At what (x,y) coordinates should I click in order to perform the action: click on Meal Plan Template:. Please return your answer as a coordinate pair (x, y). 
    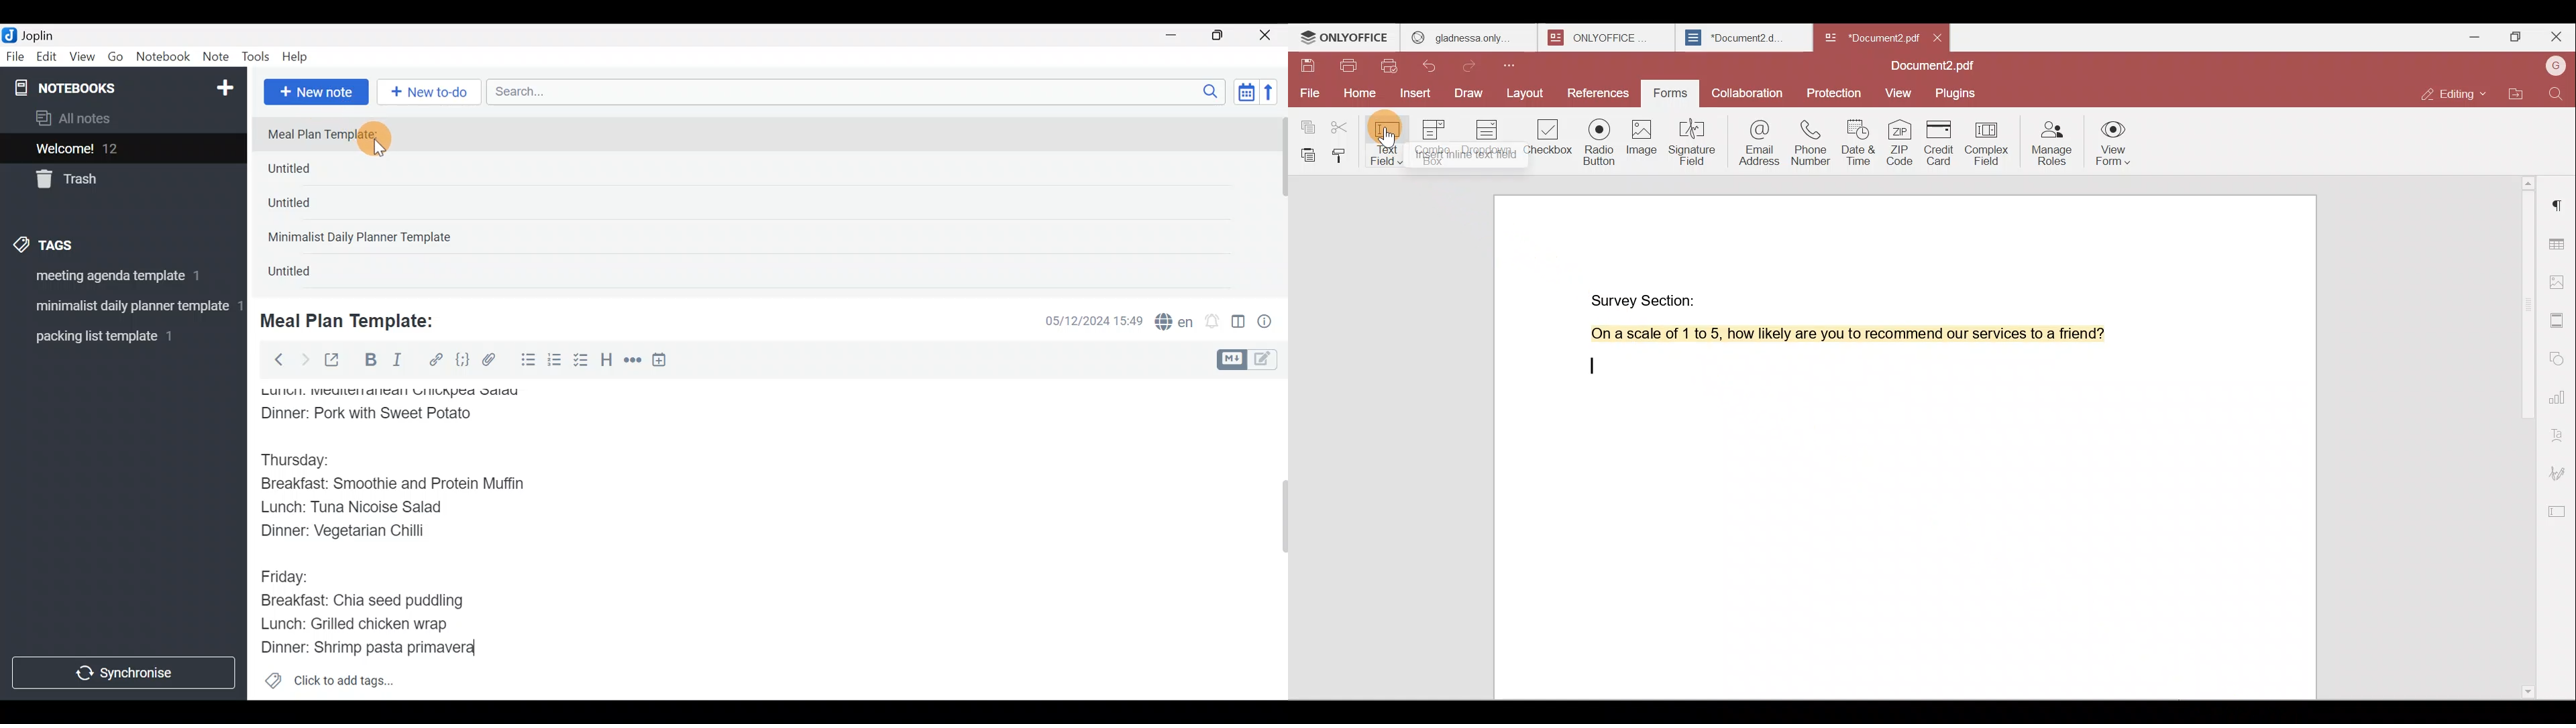
    Looking at the image, I should click on (356, 319).